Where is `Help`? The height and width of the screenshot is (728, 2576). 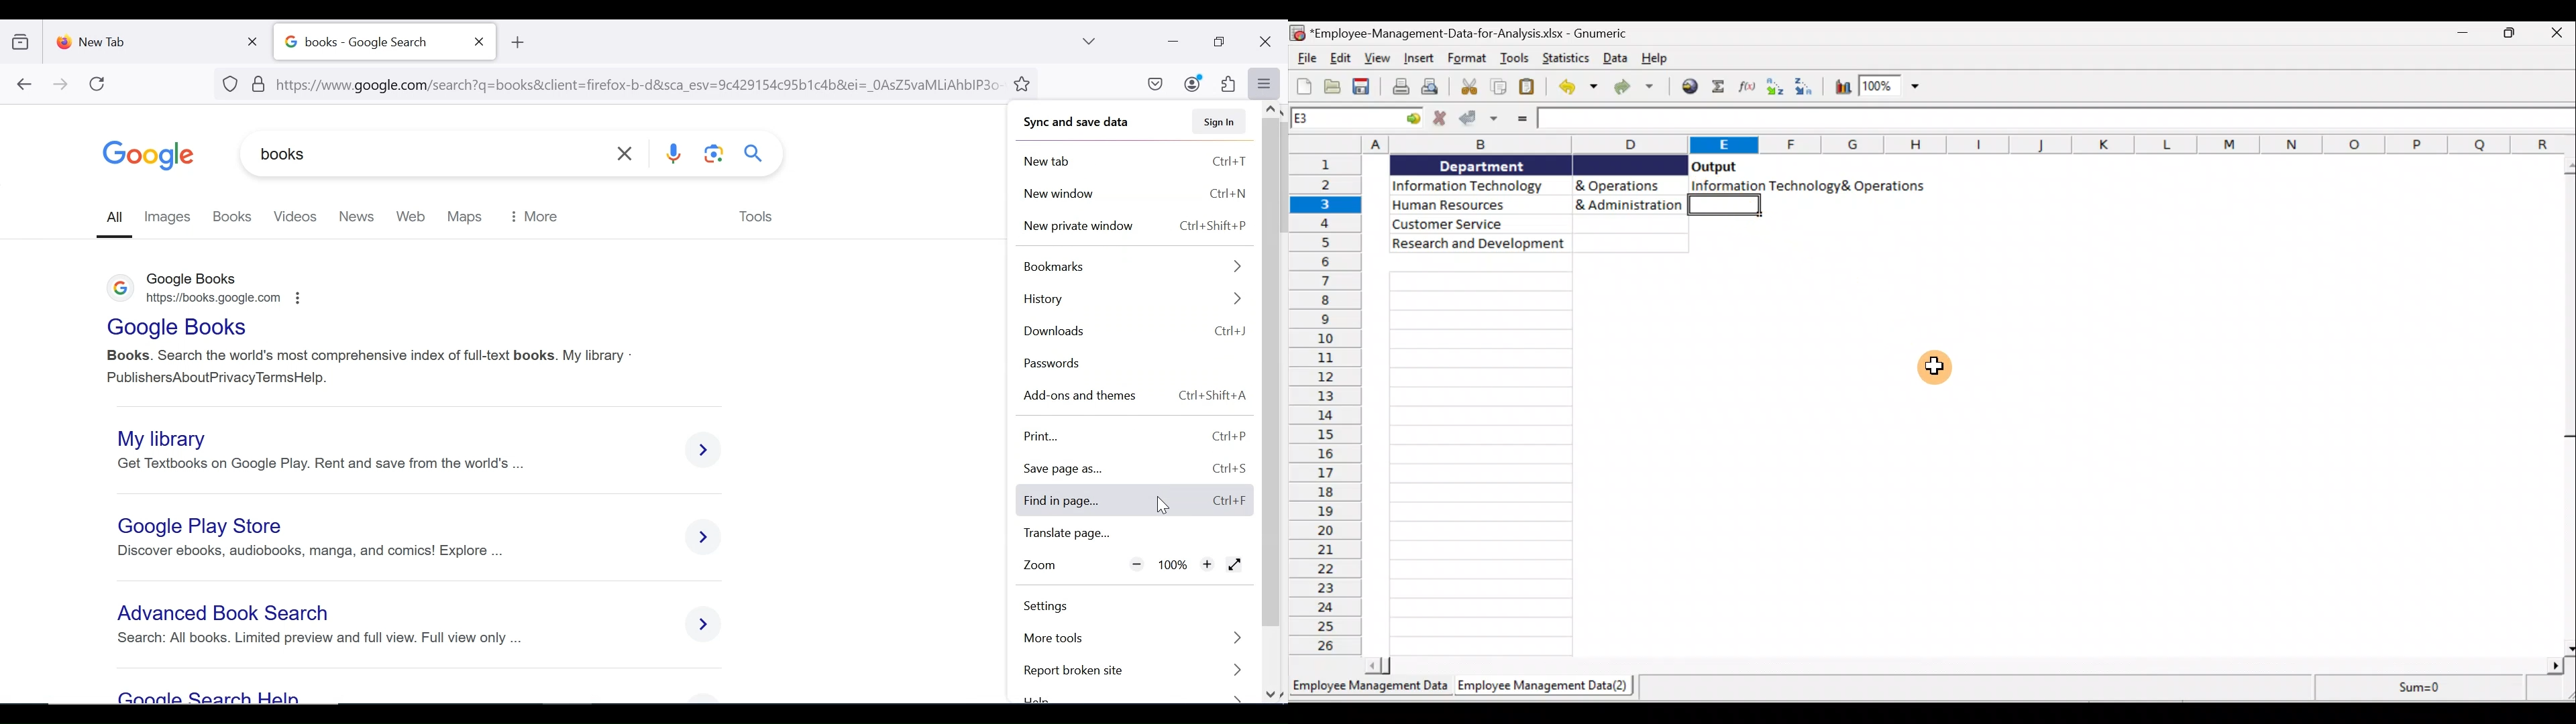 Help is located at coordinates (1652, 58).